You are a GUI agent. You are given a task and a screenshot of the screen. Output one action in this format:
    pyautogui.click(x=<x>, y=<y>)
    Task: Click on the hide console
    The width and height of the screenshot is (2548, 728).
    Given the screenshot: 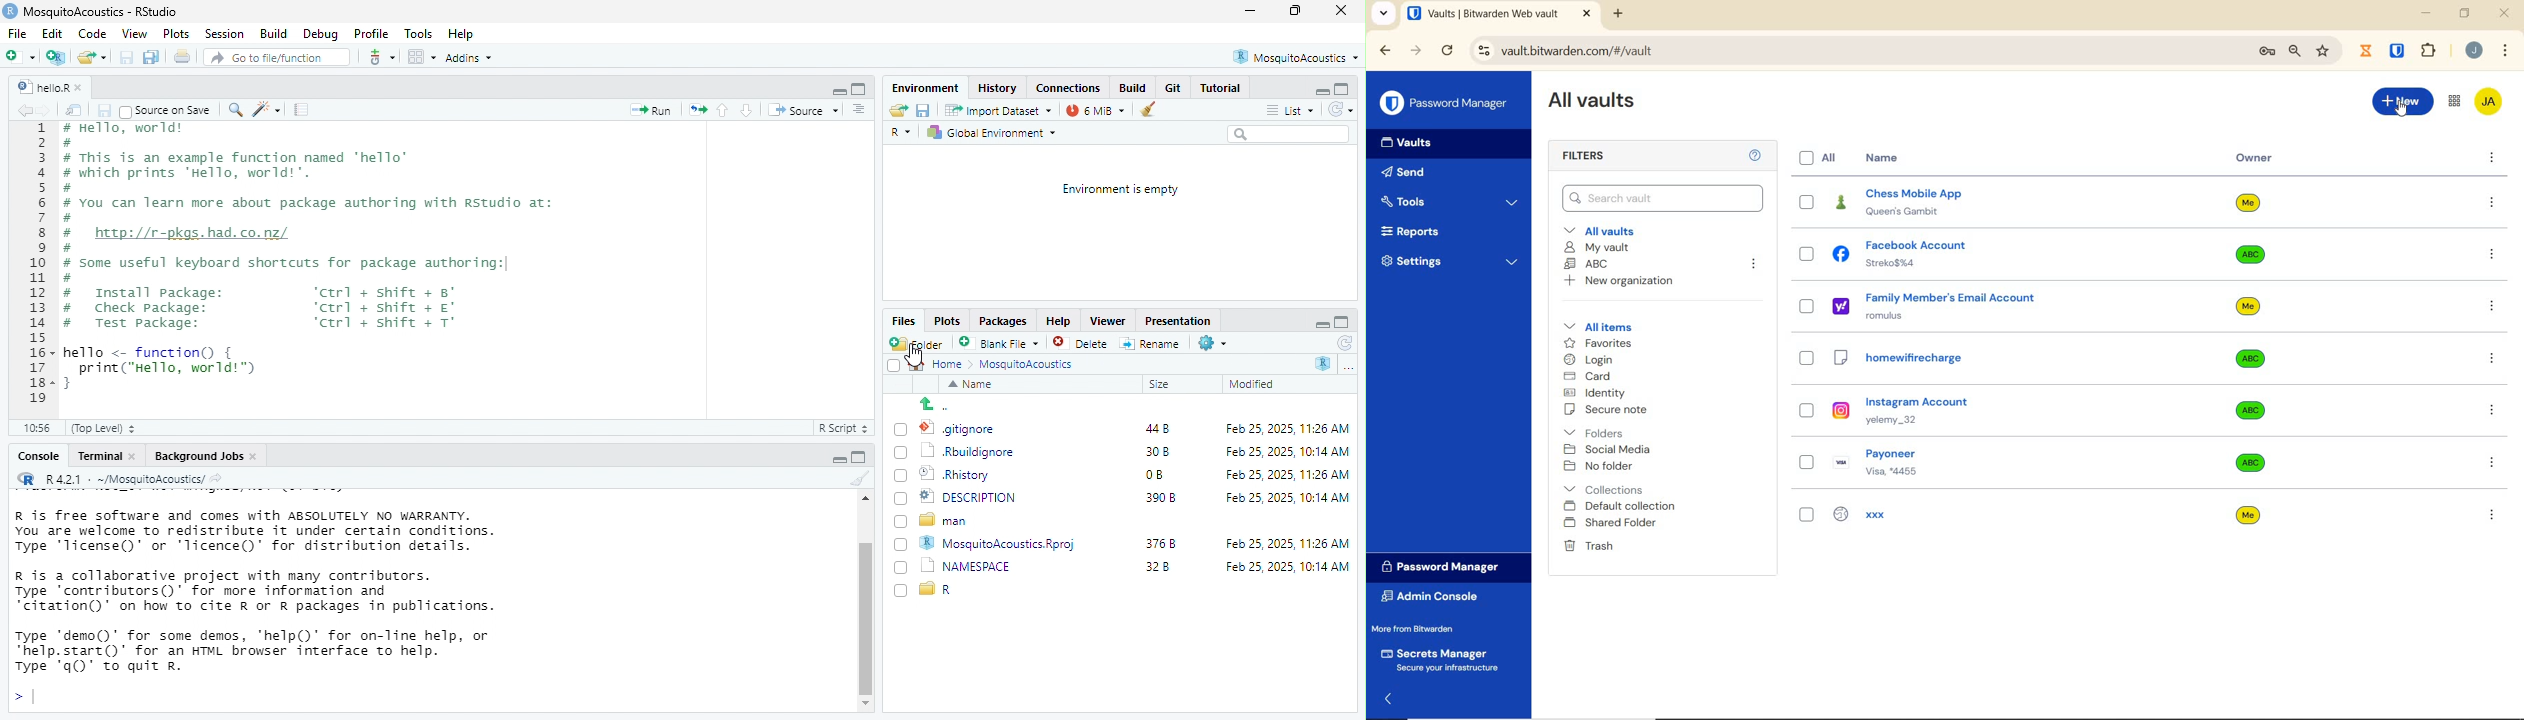 What is the action you would take?
    pyautogui.click(x=1344, y=320)
    